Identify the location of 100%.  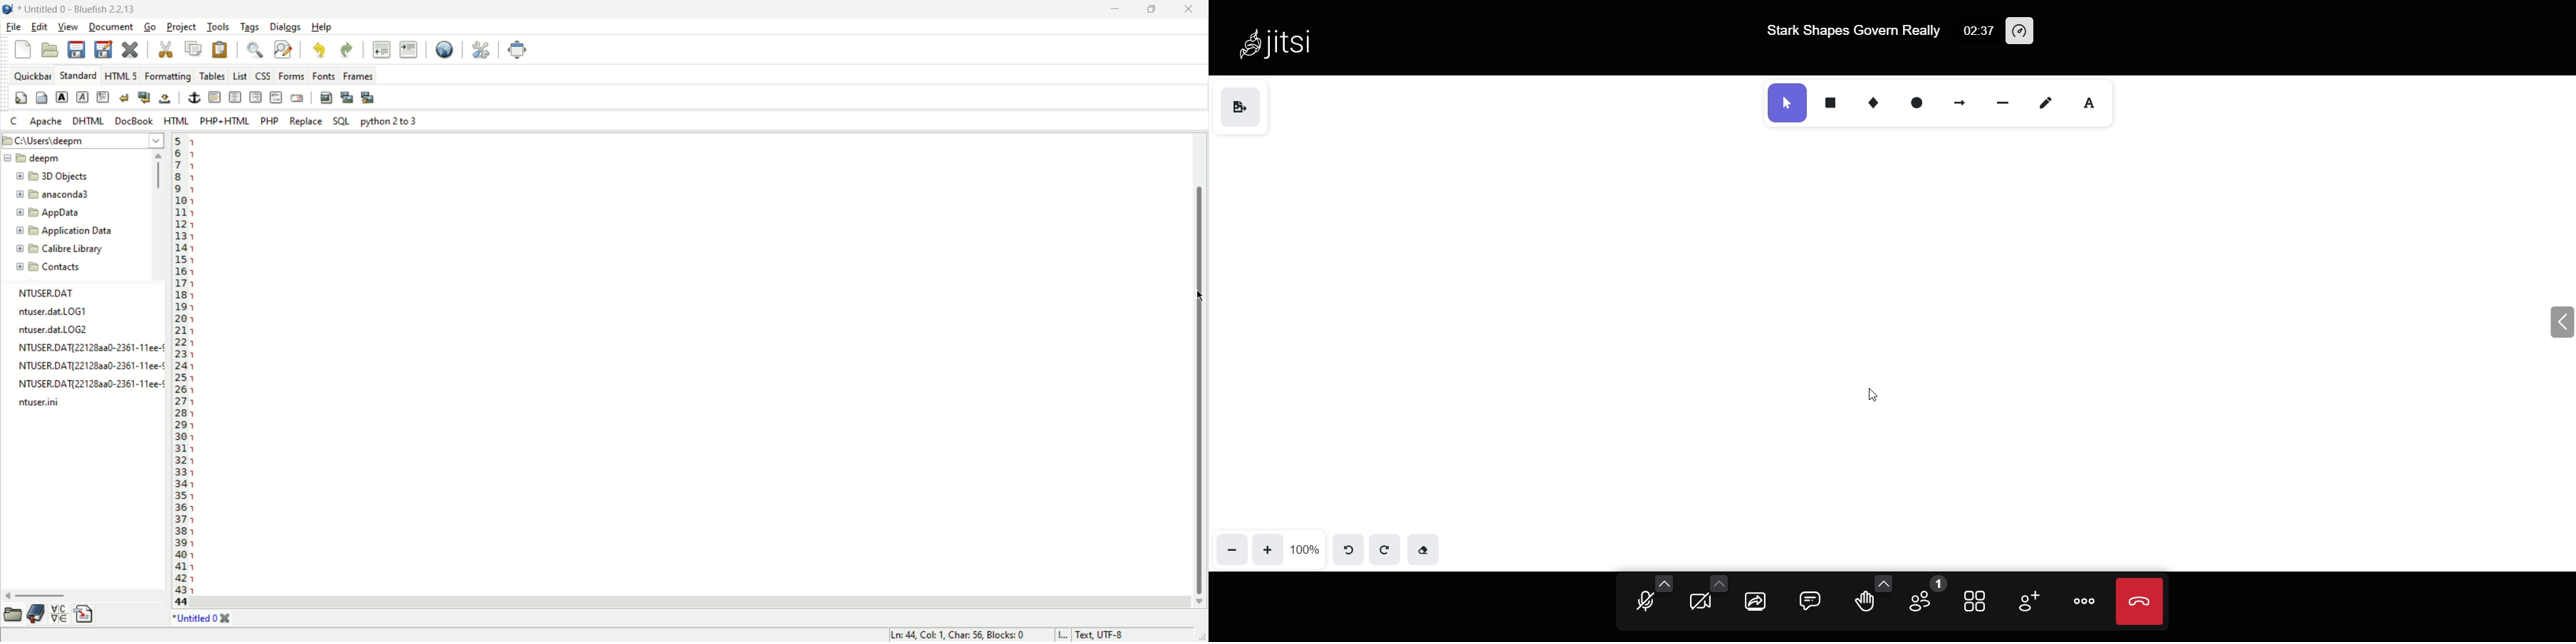
(1308, 547).